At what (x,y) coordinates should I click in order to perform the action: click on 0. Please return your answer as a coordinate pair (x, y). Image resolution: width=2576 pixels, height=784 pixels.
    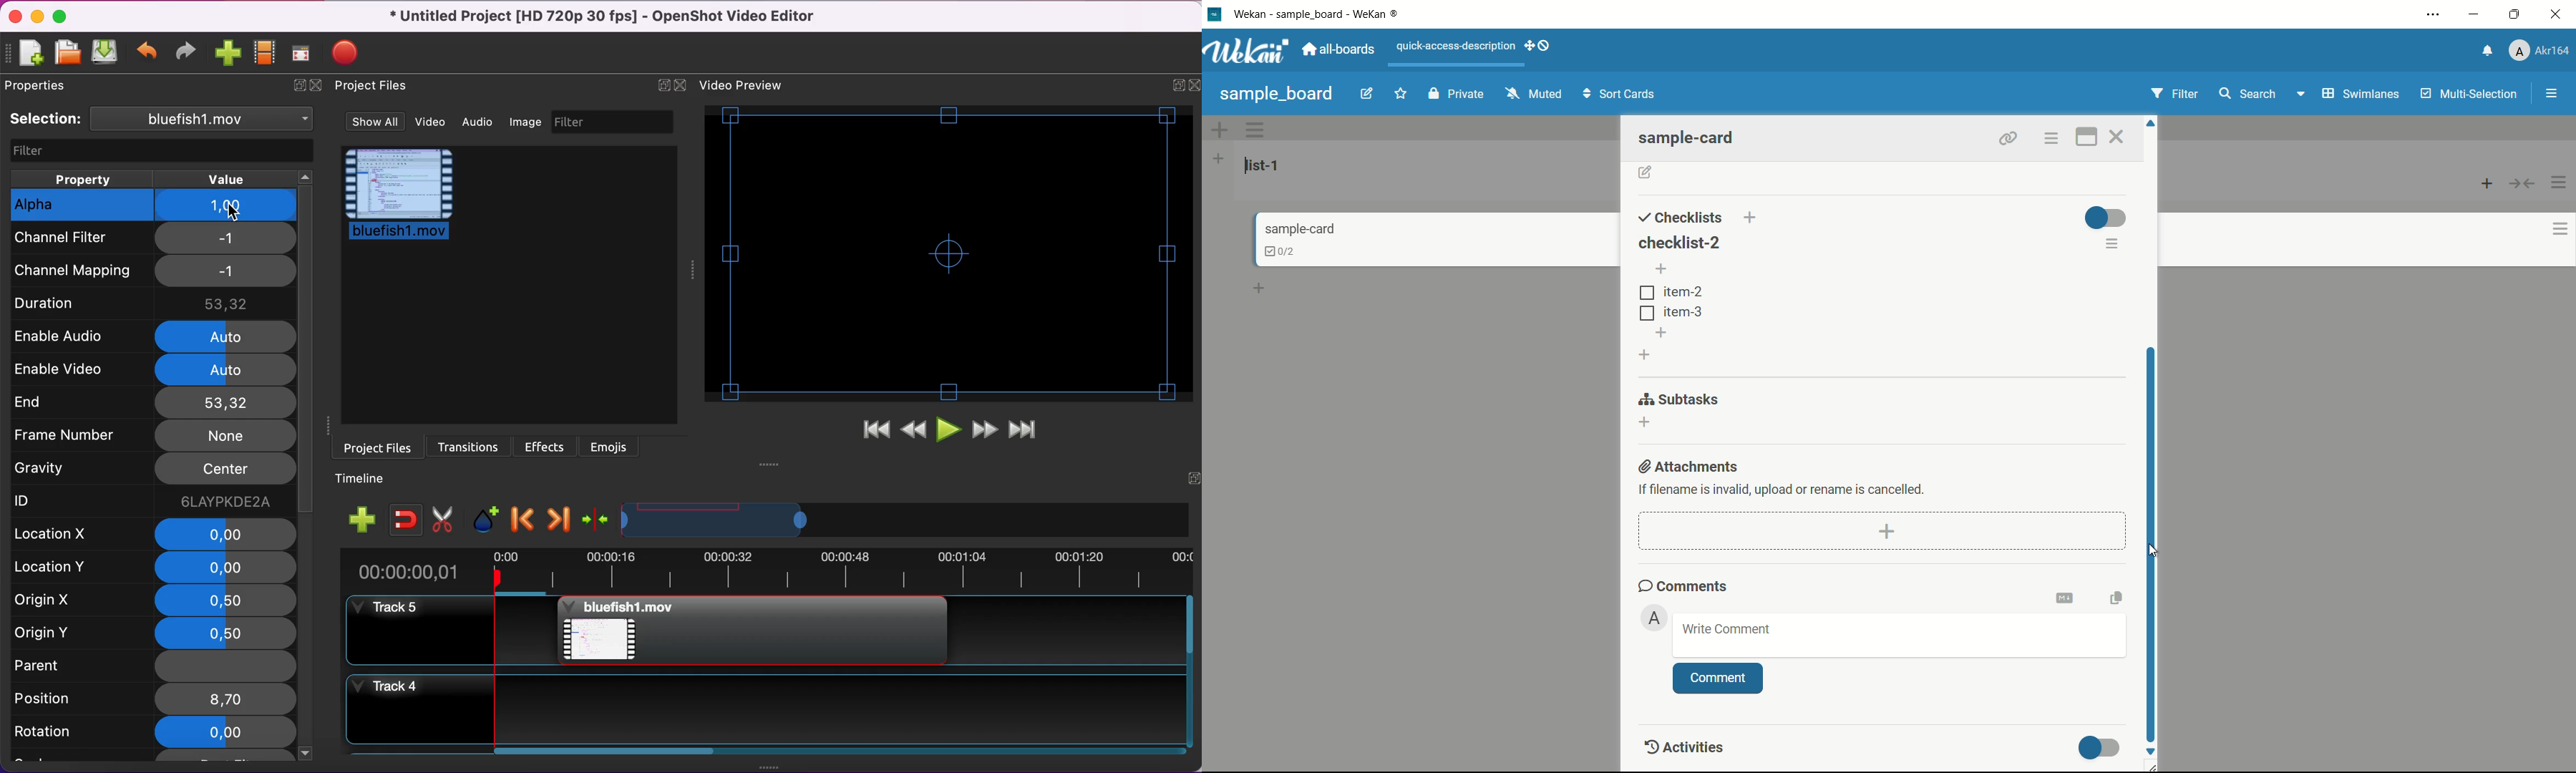
    Looking at the image, I should click on (226, 534).